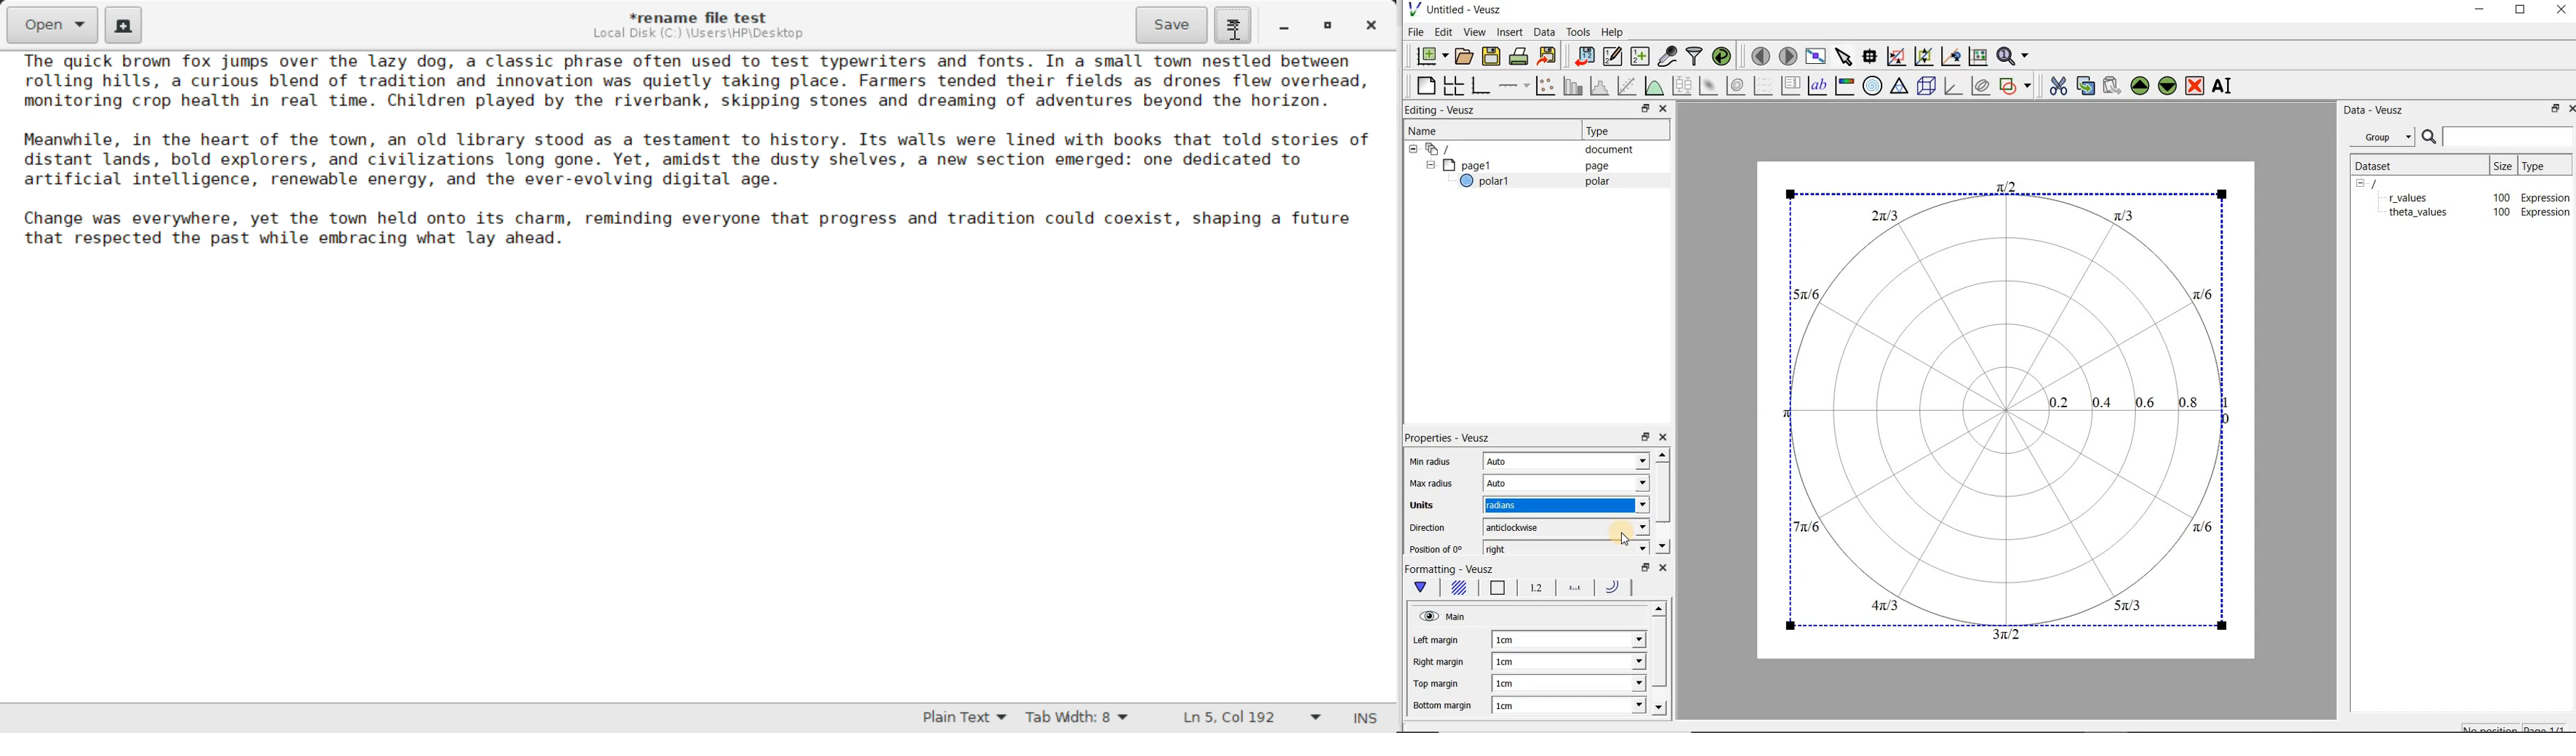 This screenshot has width=2576, height=756. I want to click on 100, so click(2500, 213).